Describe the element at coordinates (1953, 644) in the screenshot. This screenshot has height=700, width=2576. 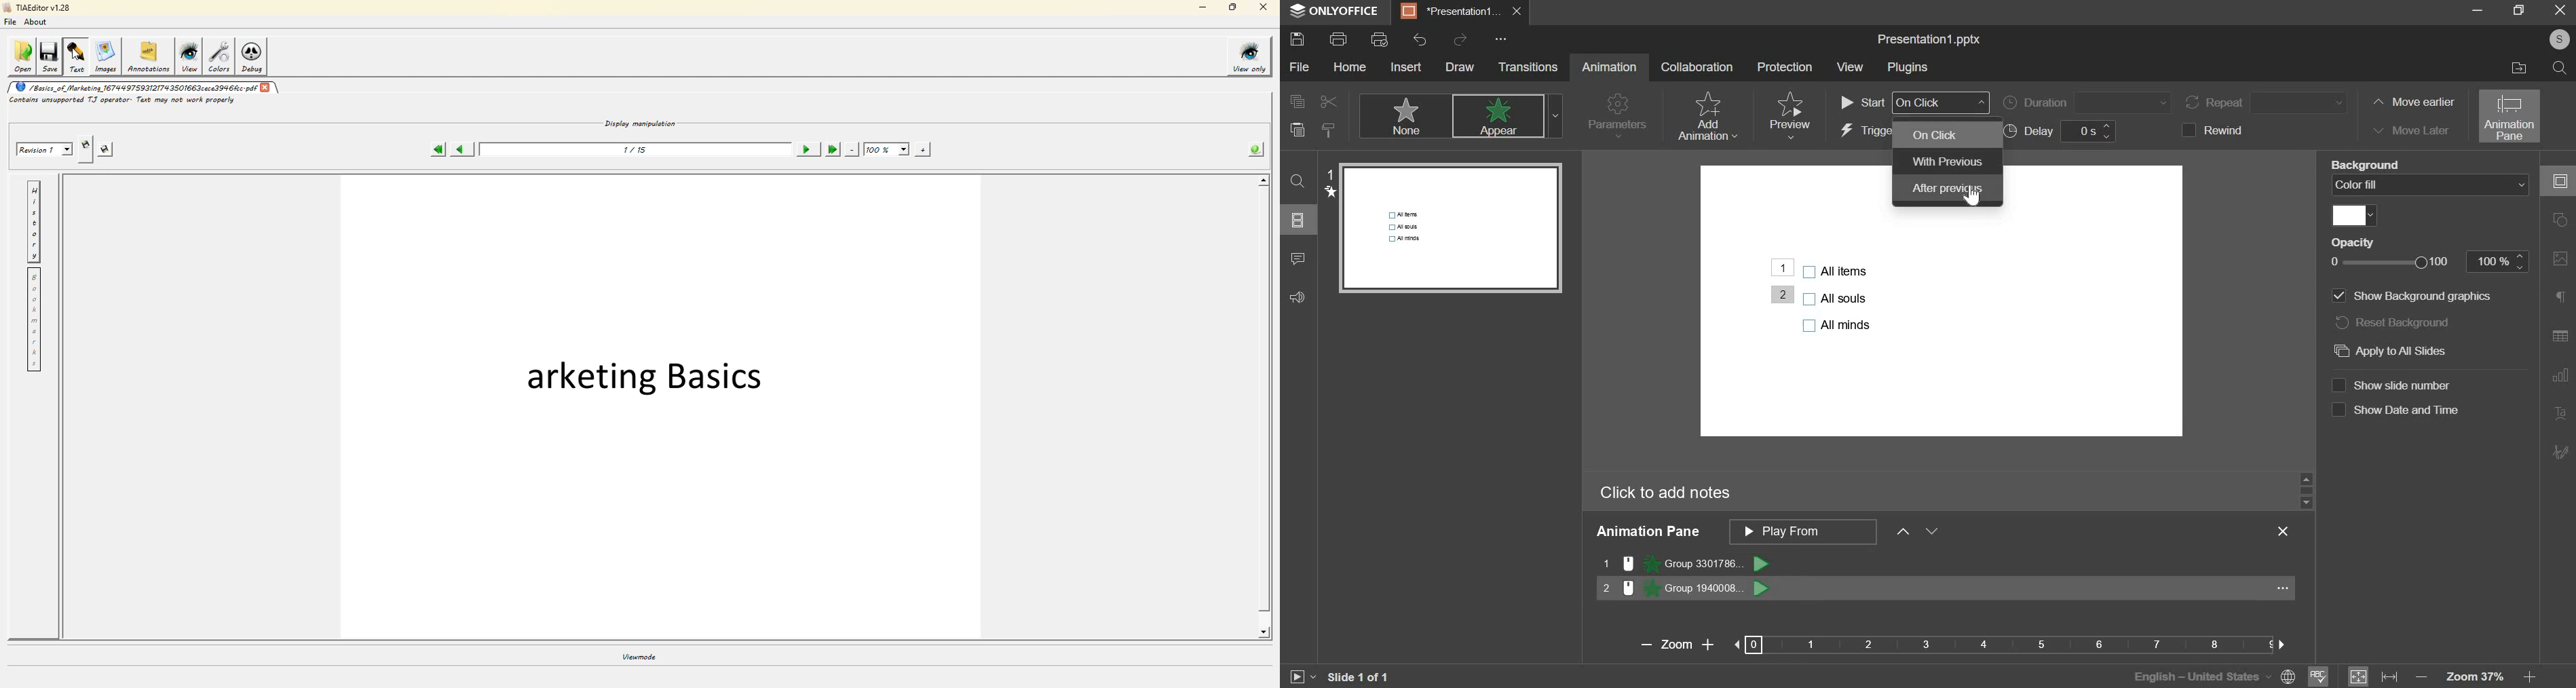
I see `zoom` at that location.